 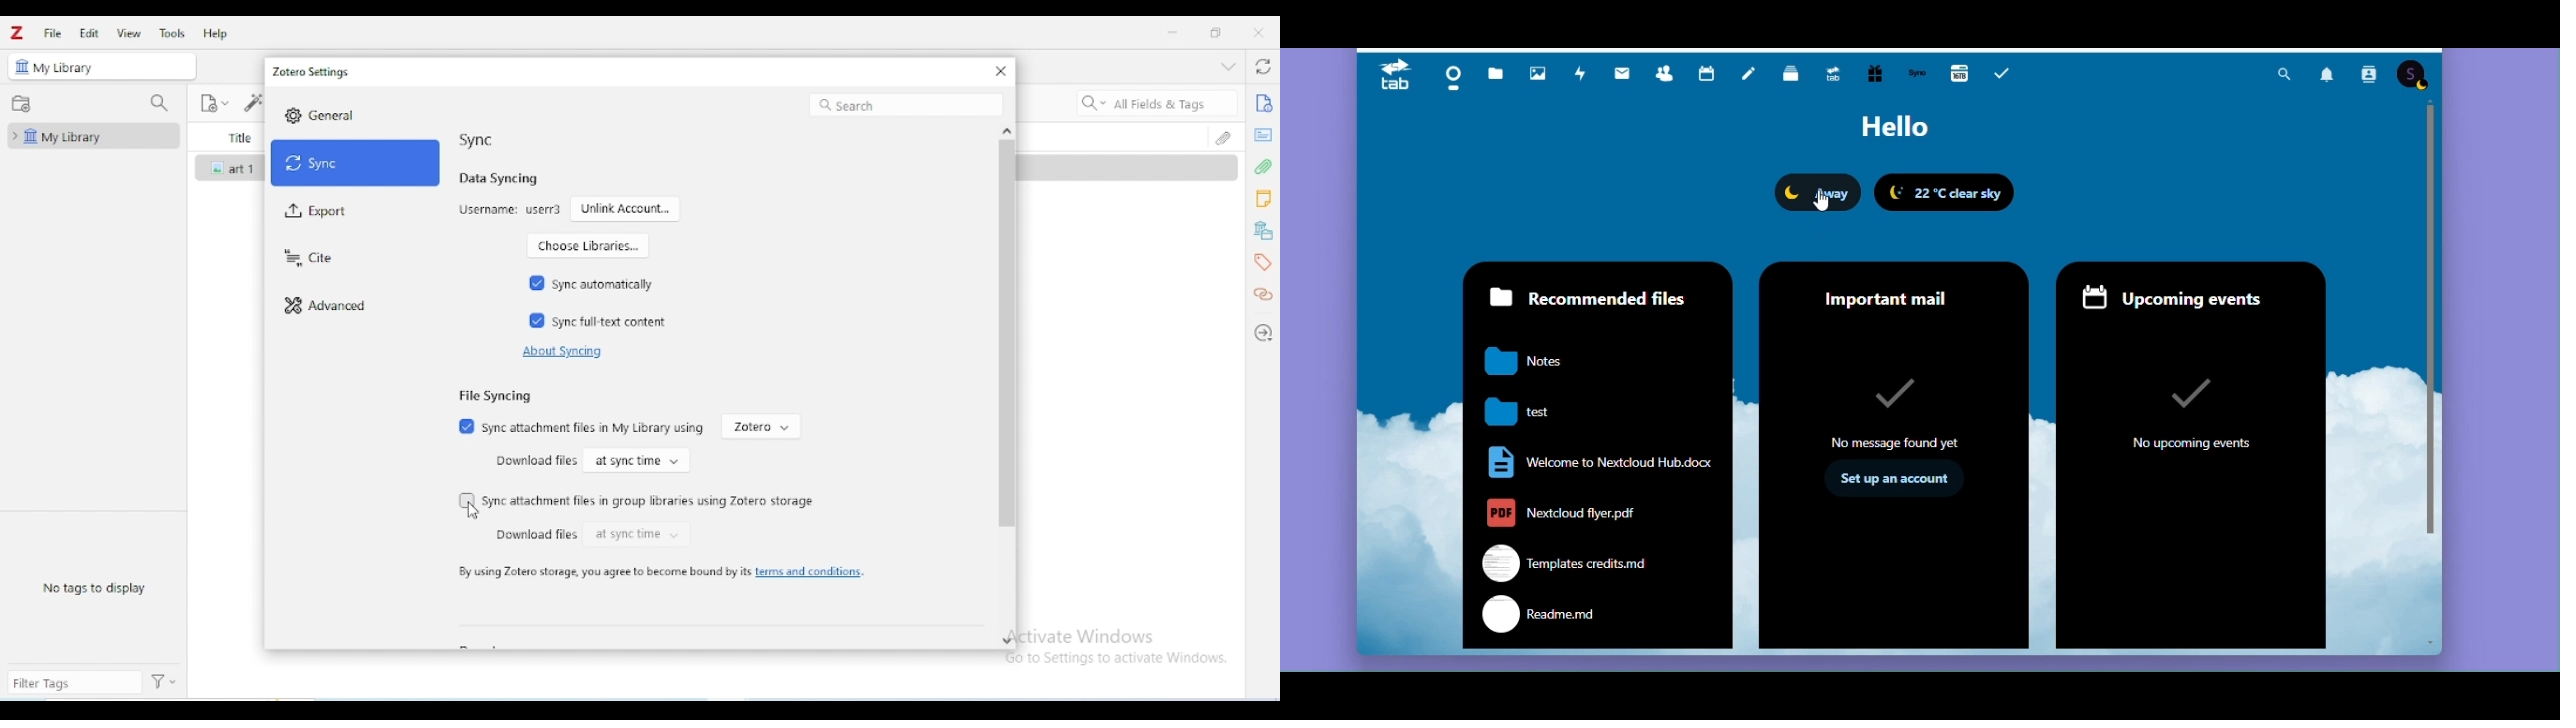 I want to click on at sync time, so click(x=635, y=535).